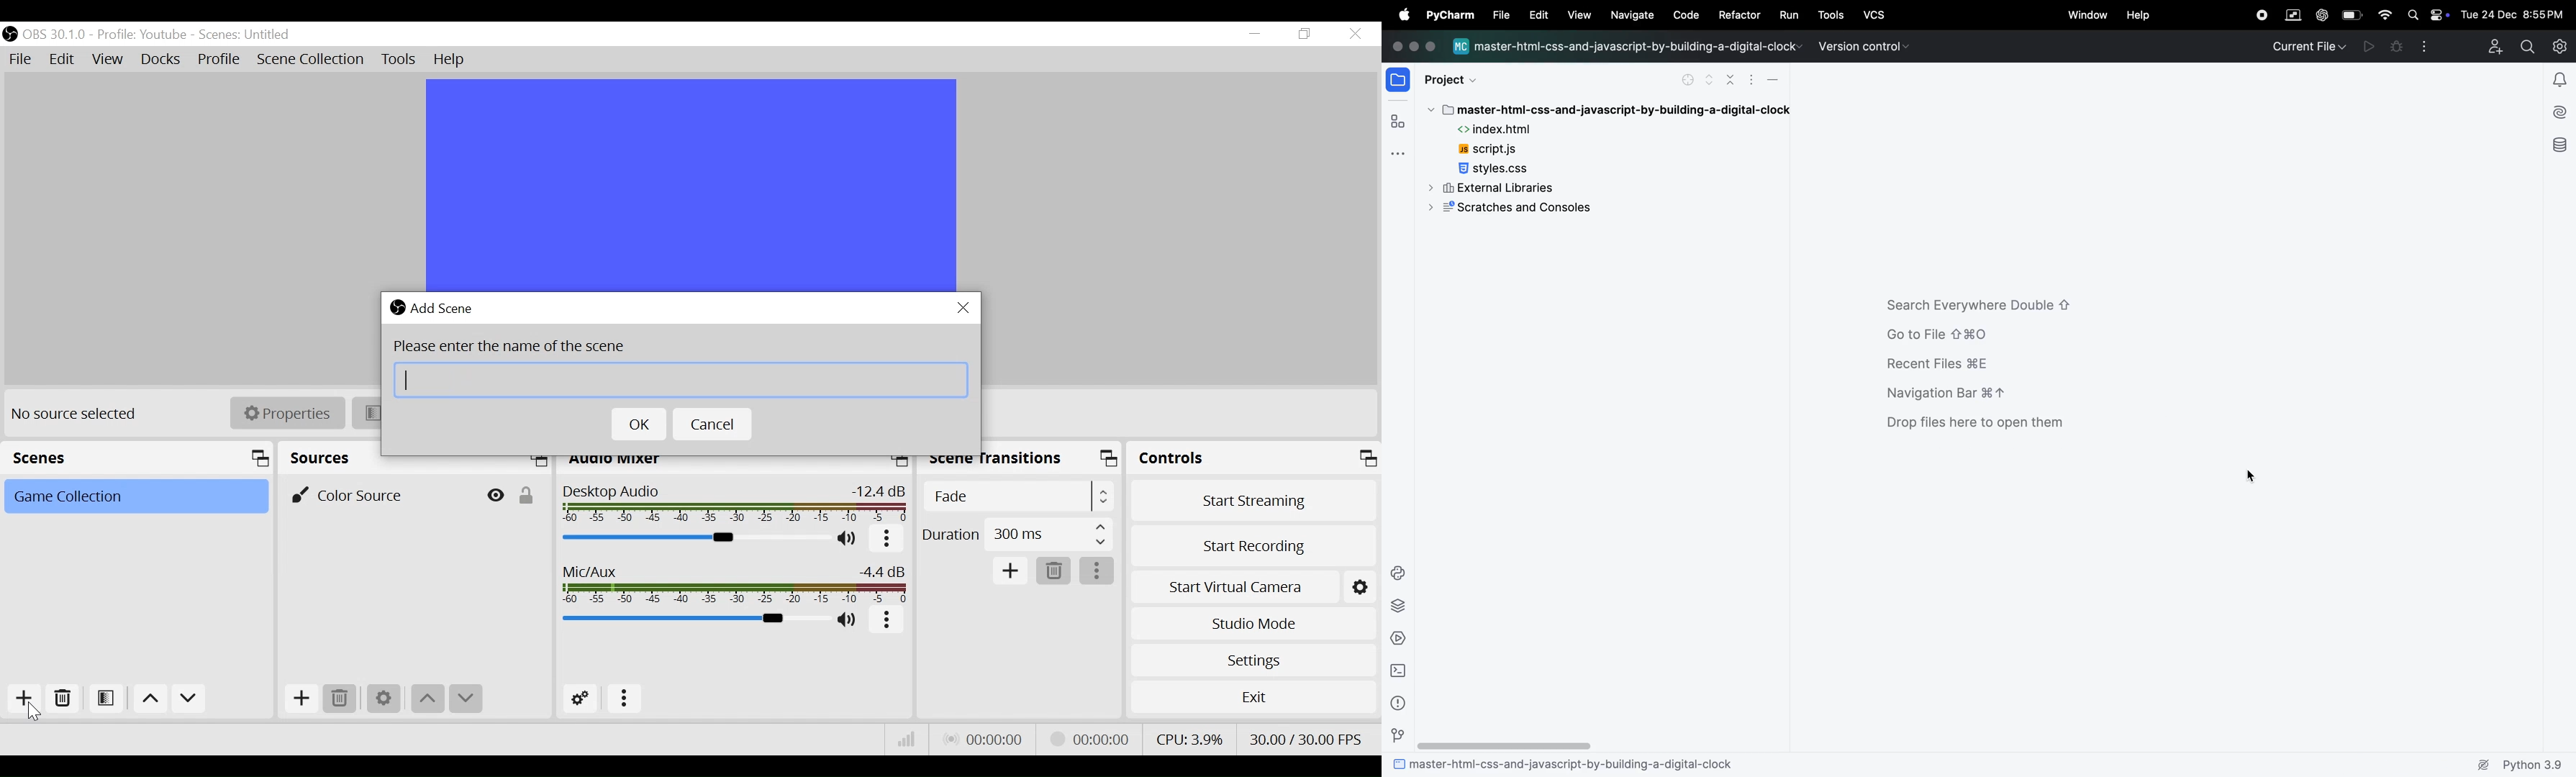 The height and width of the screenshot is (784, 2576). I want to click on more options, so click(886, 540).